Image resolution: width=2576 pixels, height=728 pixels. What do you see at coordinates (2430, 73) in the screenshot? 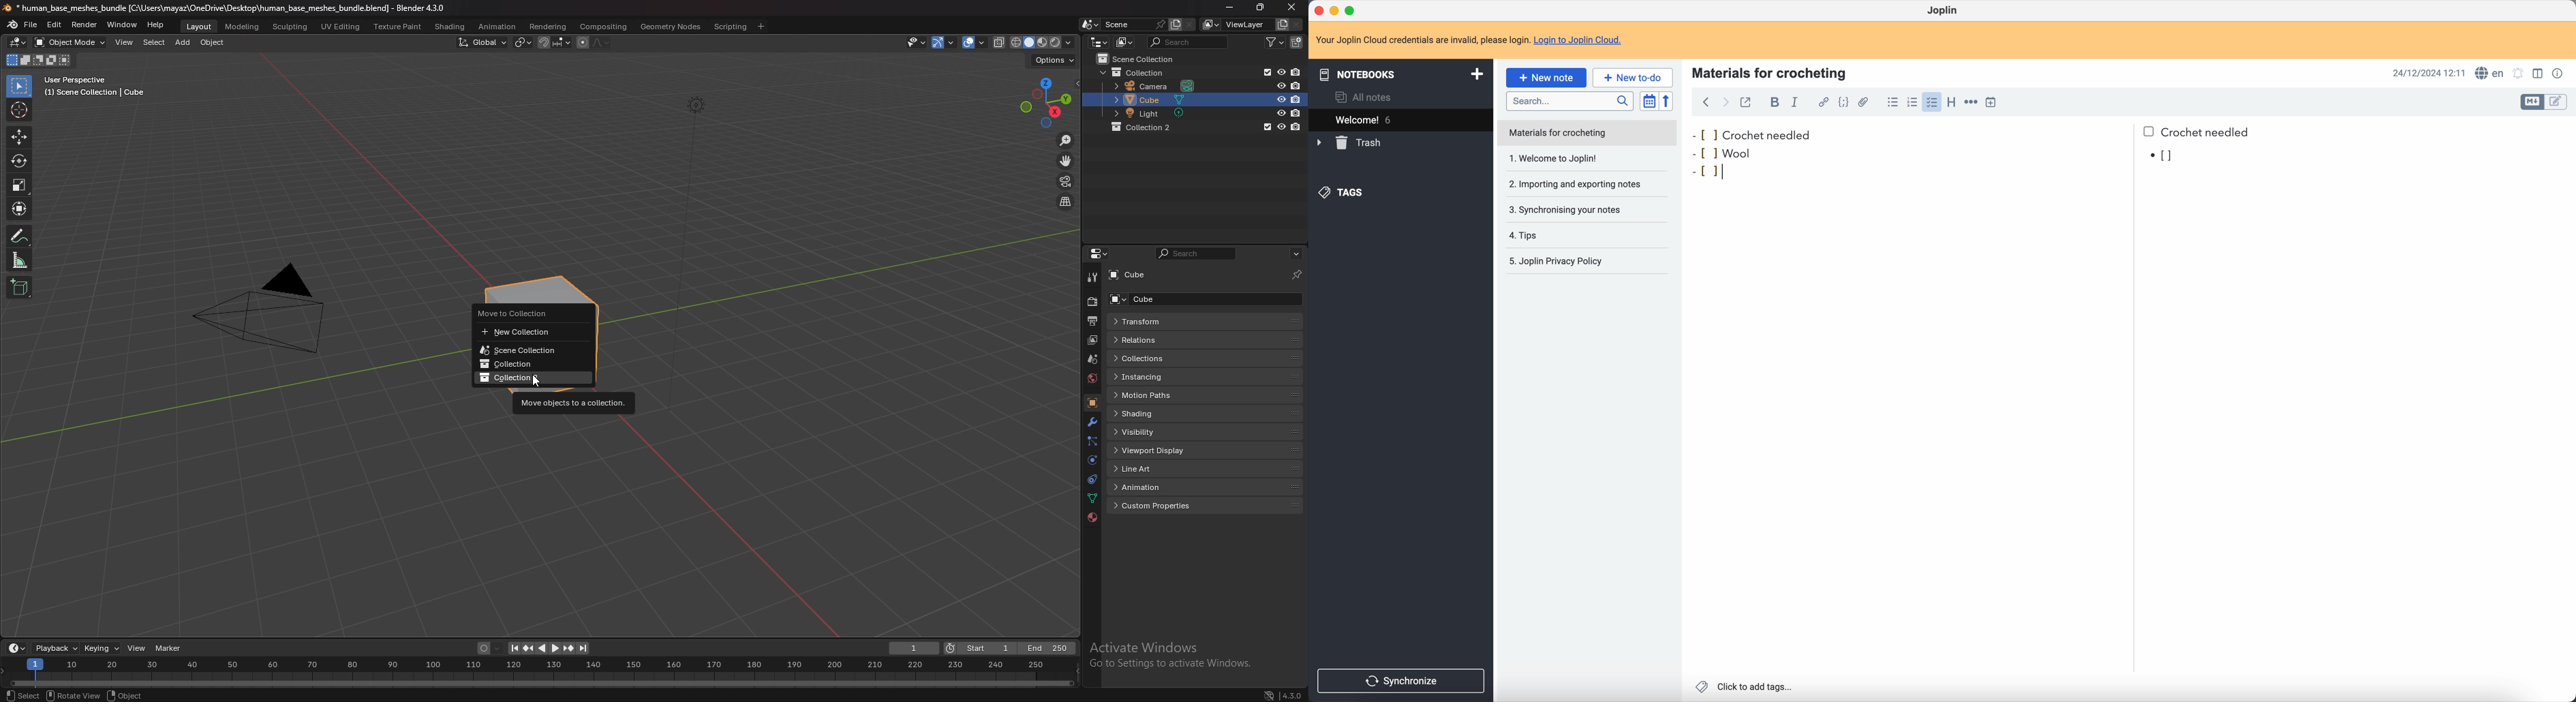
I see `date and hour` at bounding box center [2430, 73].